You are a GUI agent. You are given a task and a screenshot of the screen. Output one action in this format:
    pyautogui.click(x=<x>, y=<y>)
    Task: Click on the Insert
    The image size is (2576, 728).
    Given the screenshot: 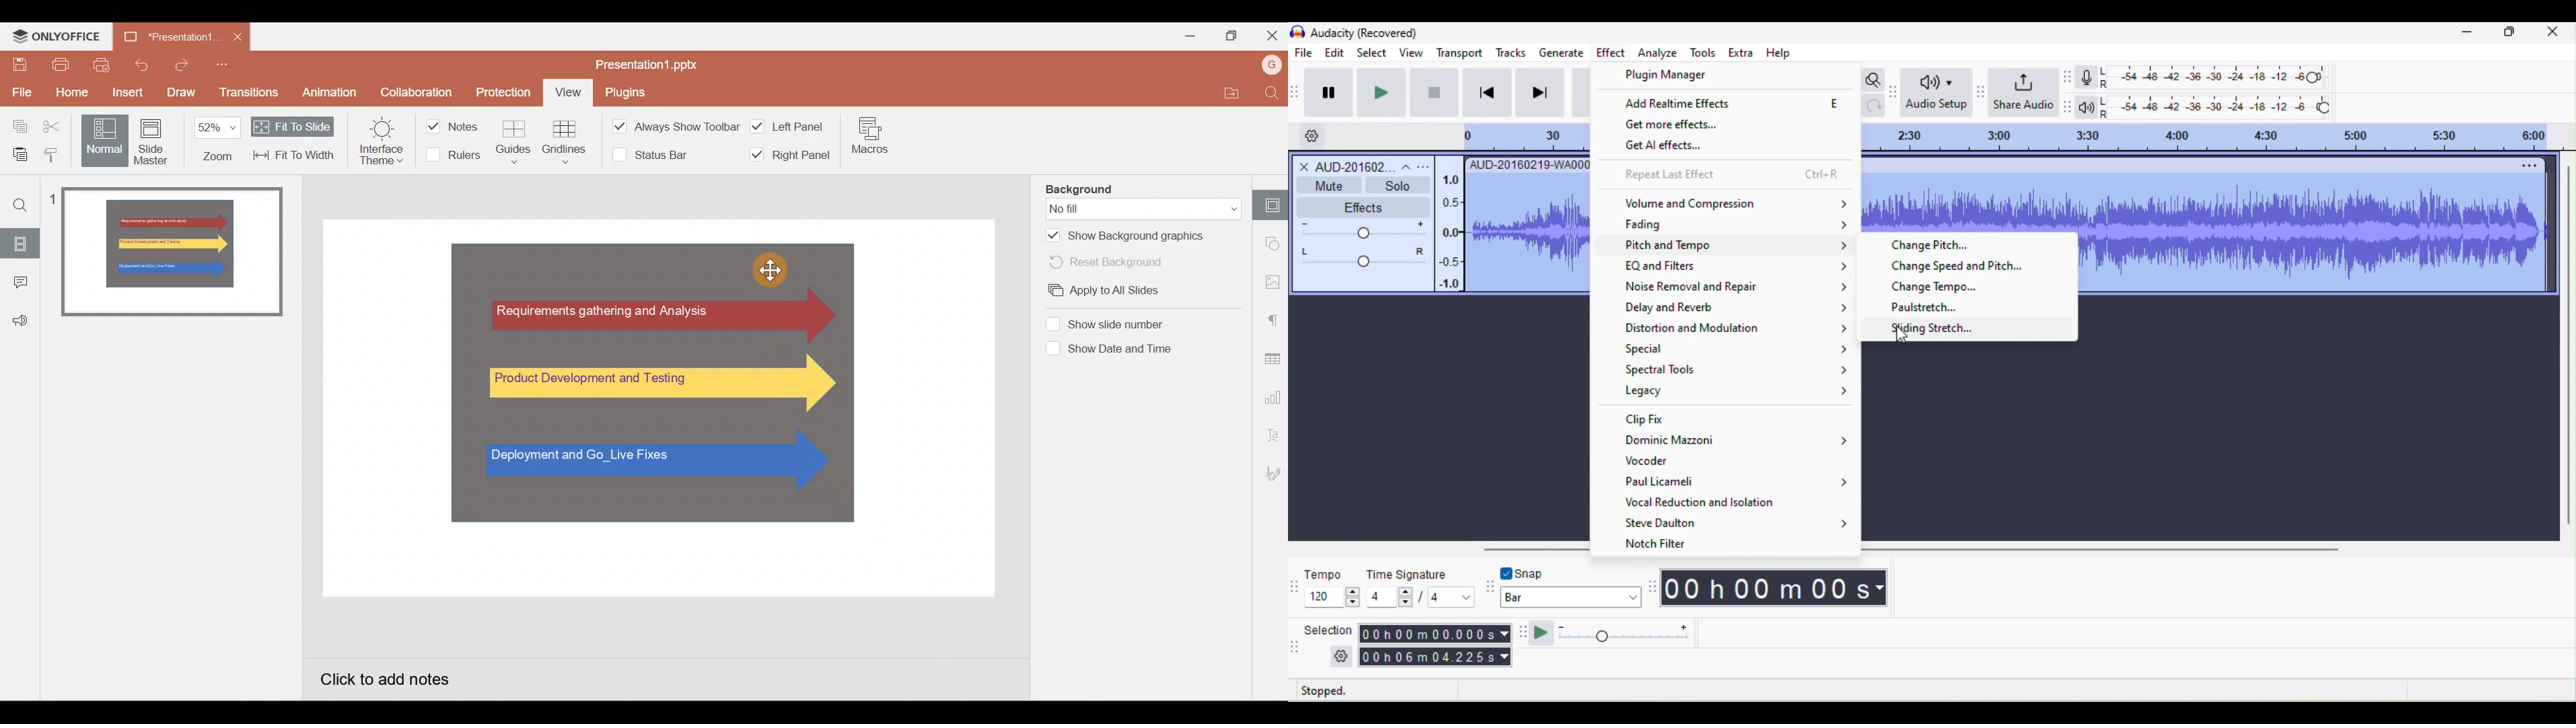 What is the action you would take?
    pyautogui.click(x=124, y=90)
    